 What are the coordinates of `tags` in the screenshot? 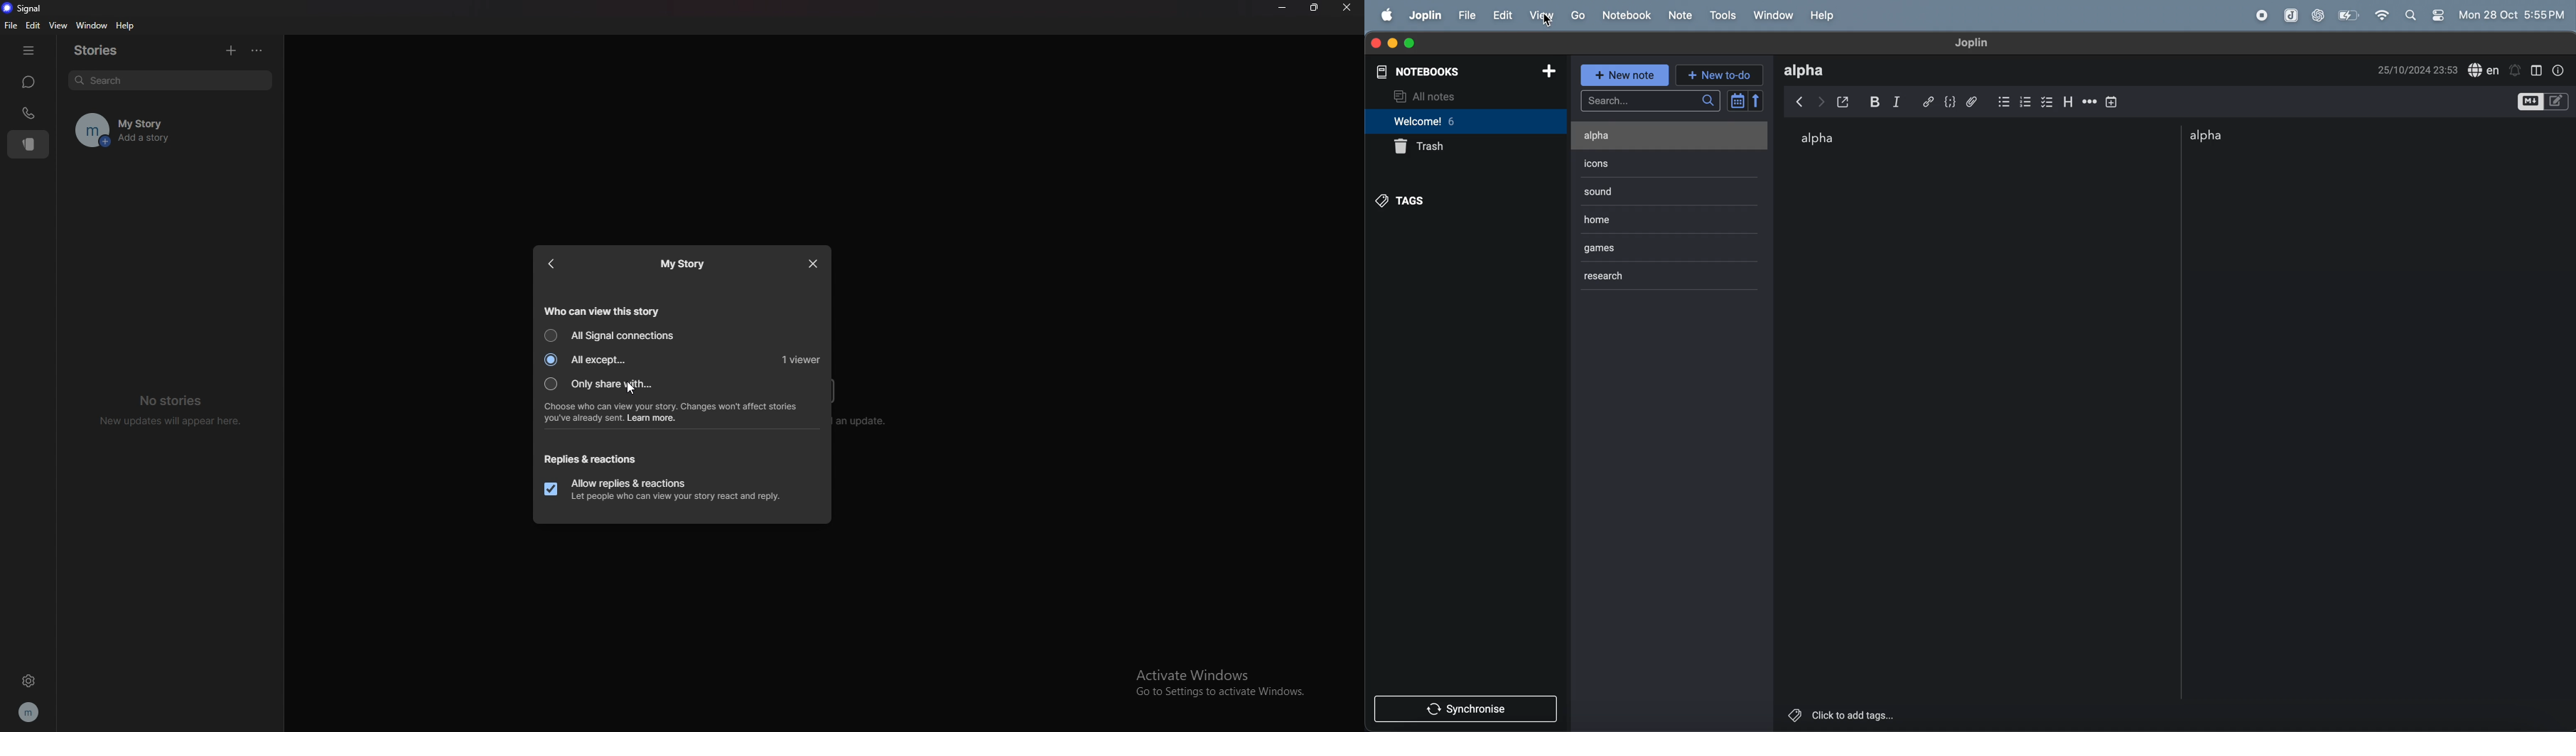 It's located at (1403, 201).